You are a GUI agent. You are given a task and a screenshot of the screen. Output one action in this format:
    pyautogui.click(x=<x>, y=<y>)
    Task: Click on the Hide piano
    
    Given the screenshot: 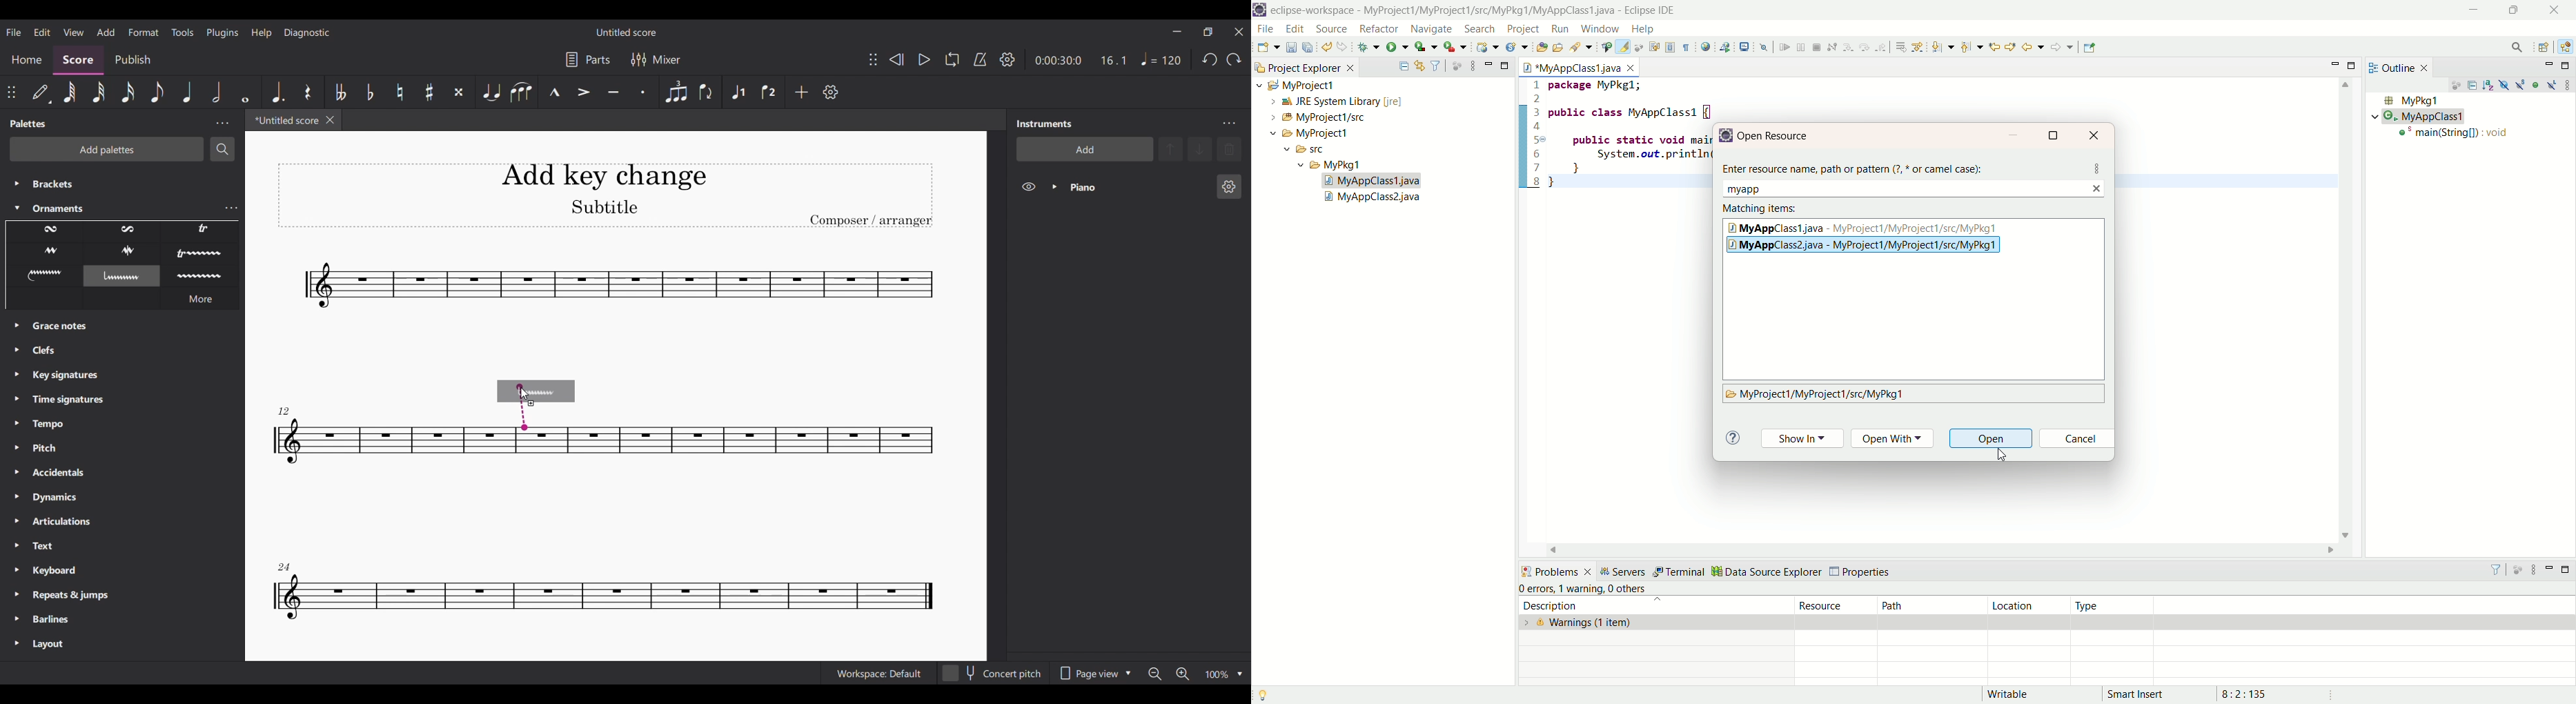 What is the action you would take?
    pyautogui.click(x=1029, y=186)
    